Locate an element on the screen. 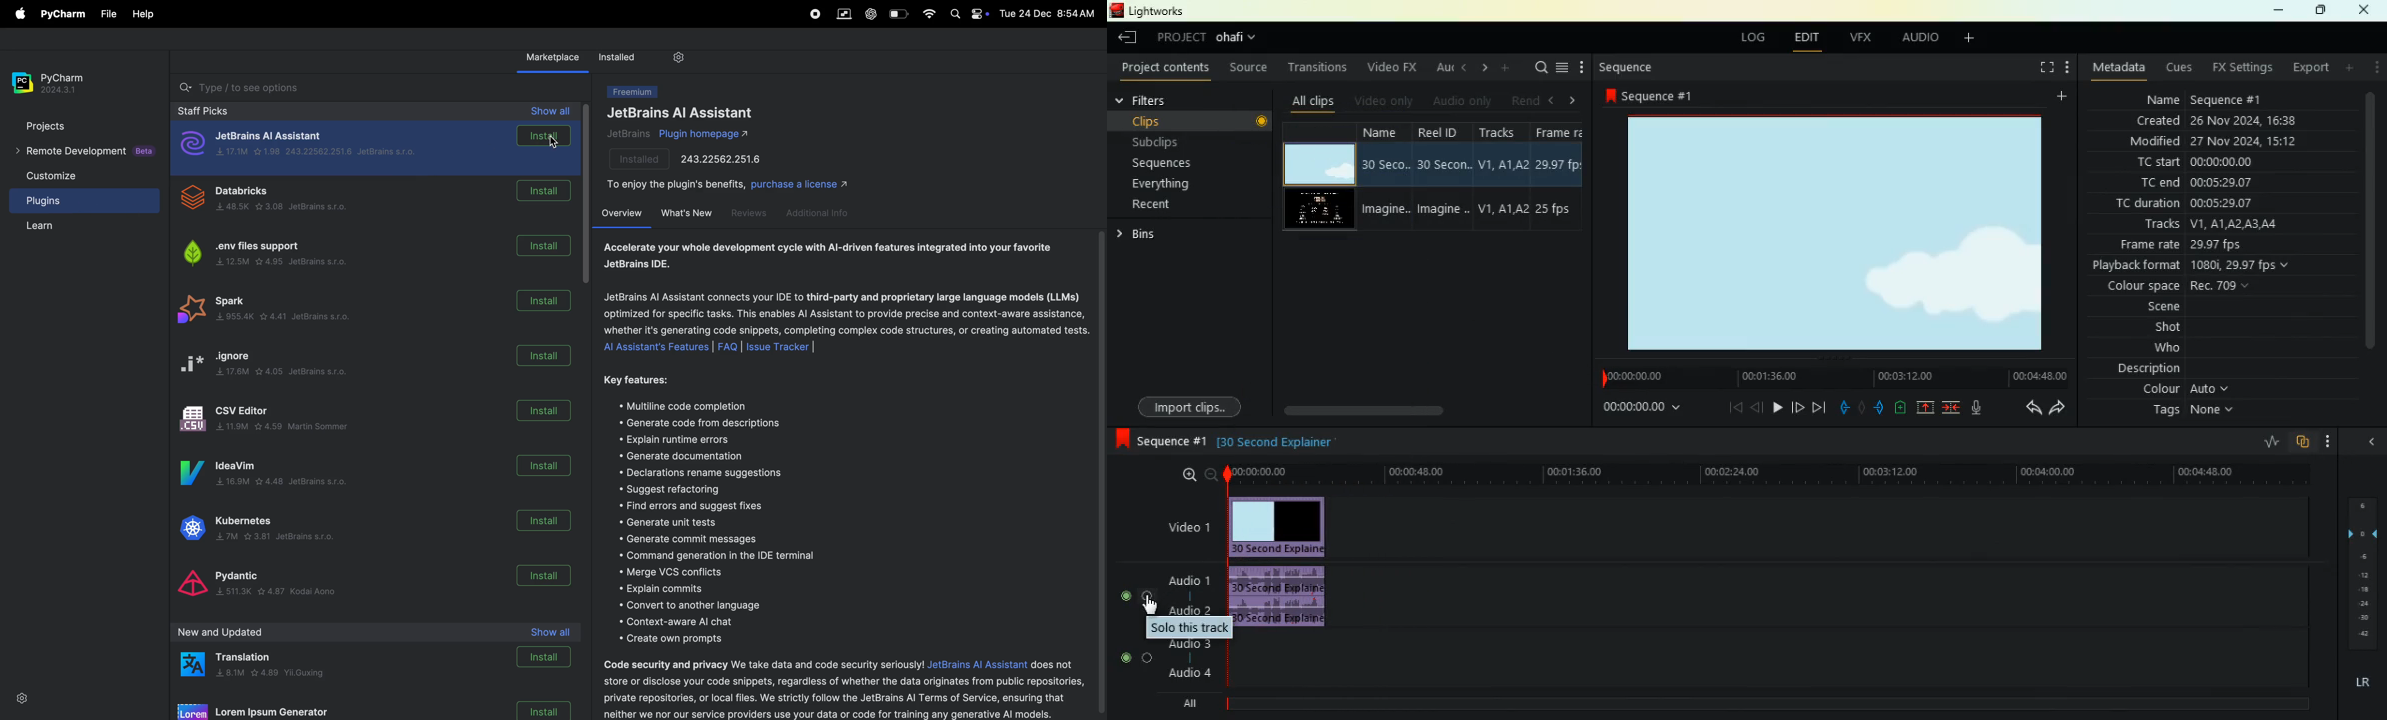  install is located at coordinates (540, 410).